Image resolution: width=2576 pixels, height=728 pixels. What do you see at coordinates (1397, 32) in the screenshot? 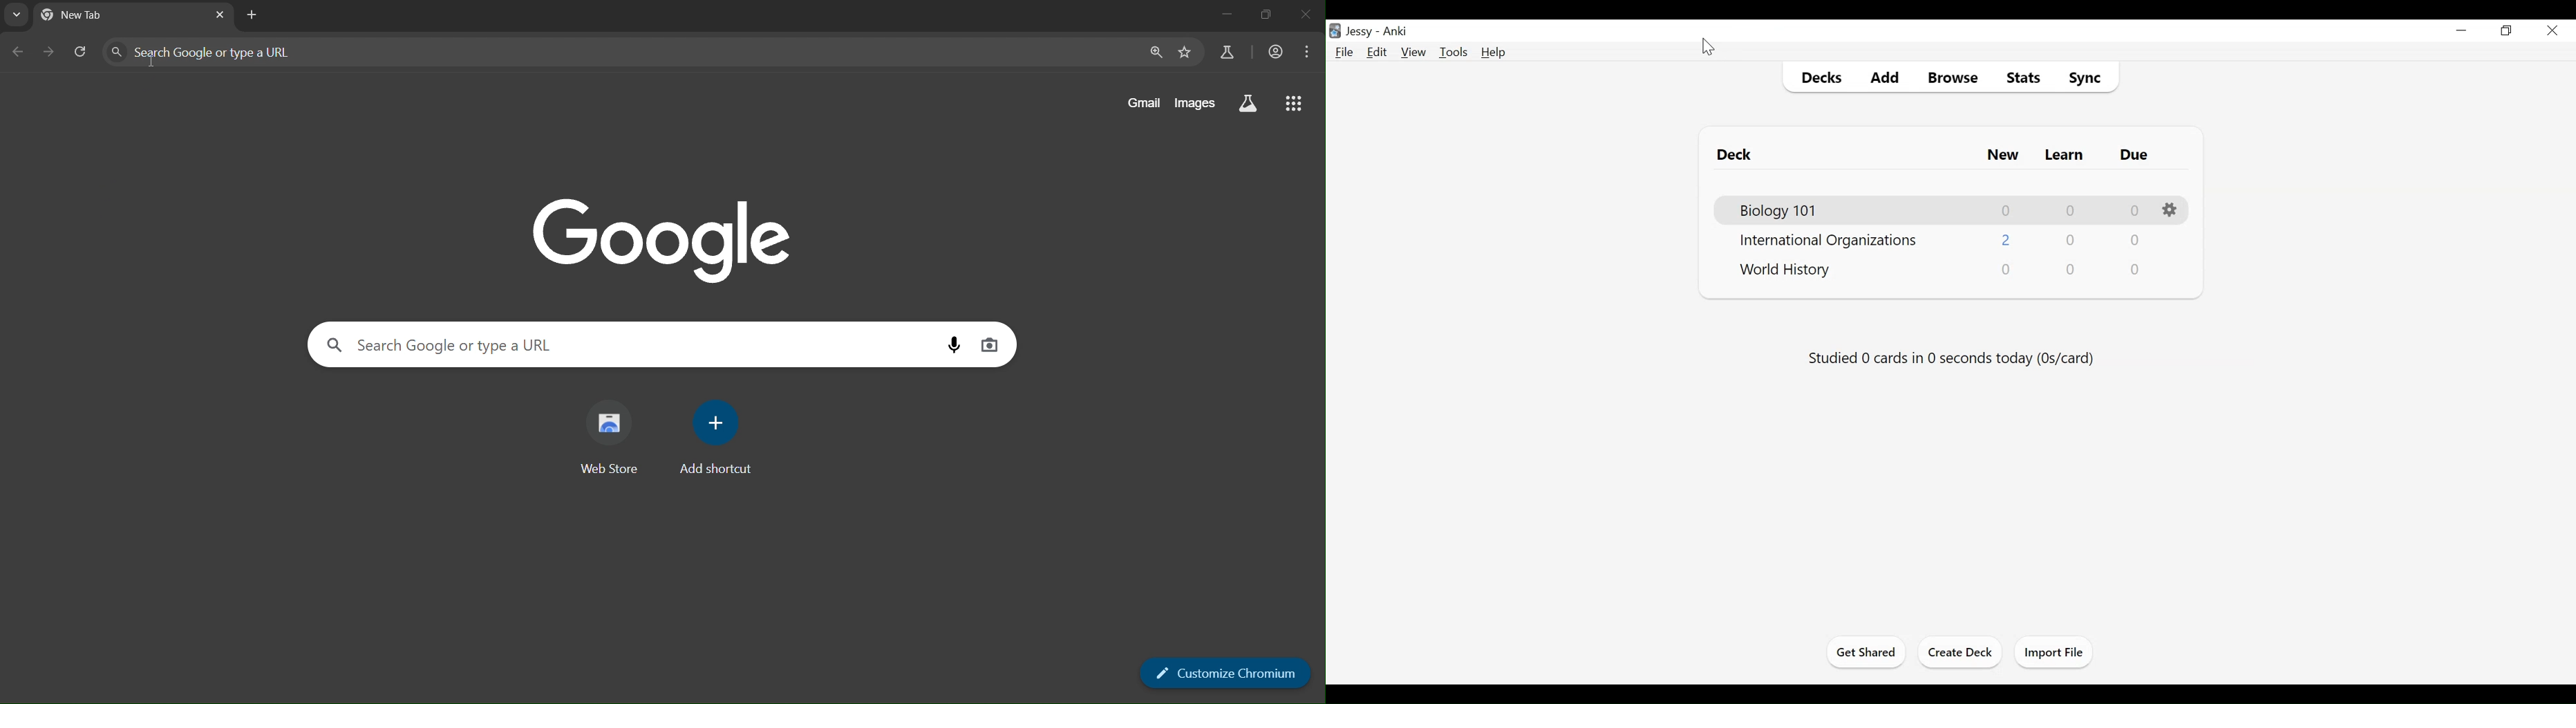
I see `Anki` at bounding box center [1397, 32].